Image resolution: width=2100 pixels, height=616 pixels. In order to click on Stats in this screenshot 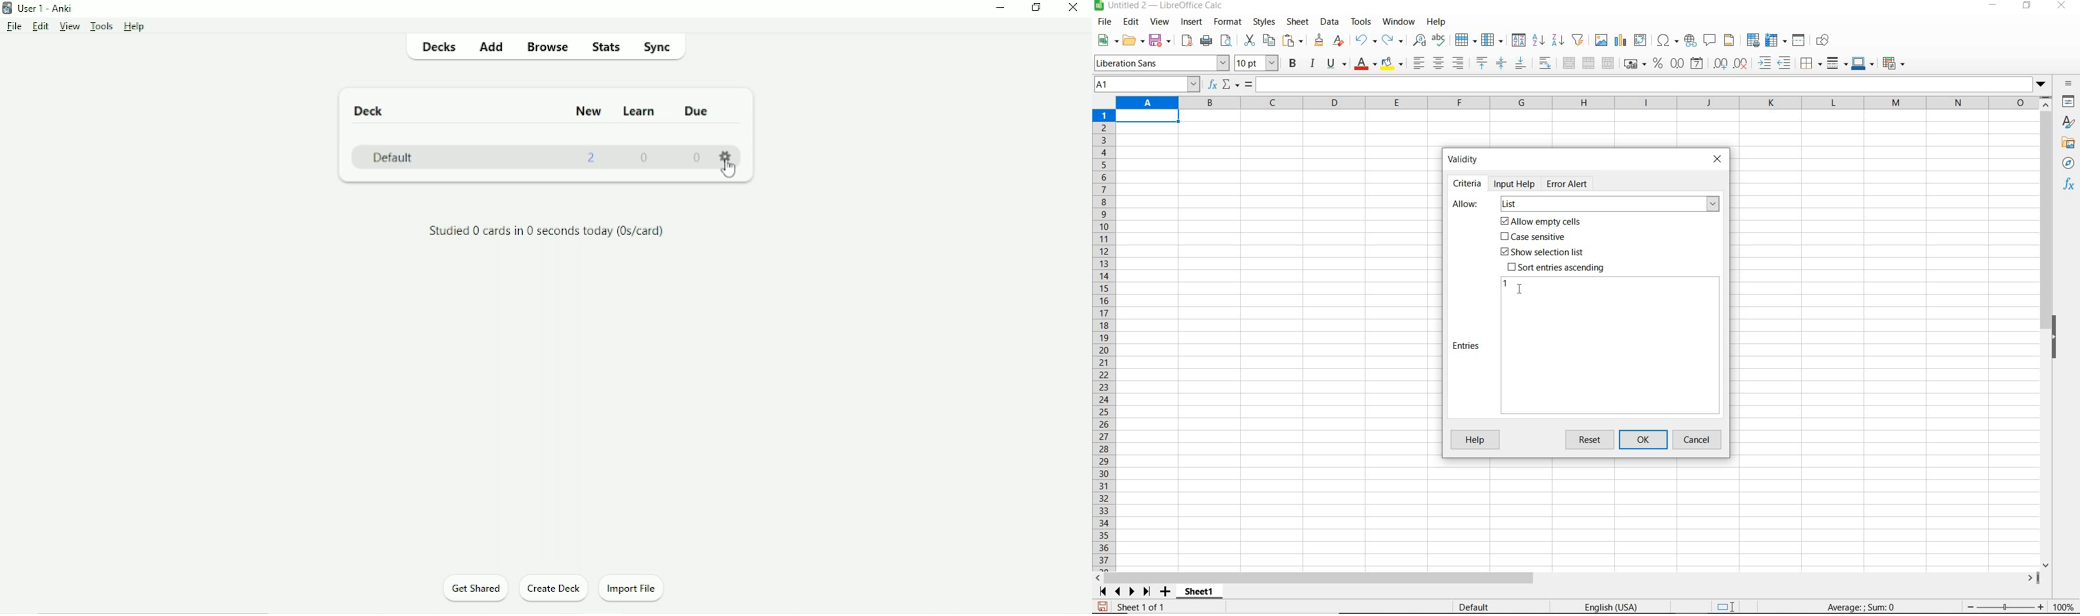, I will do `click(608, 46)`.